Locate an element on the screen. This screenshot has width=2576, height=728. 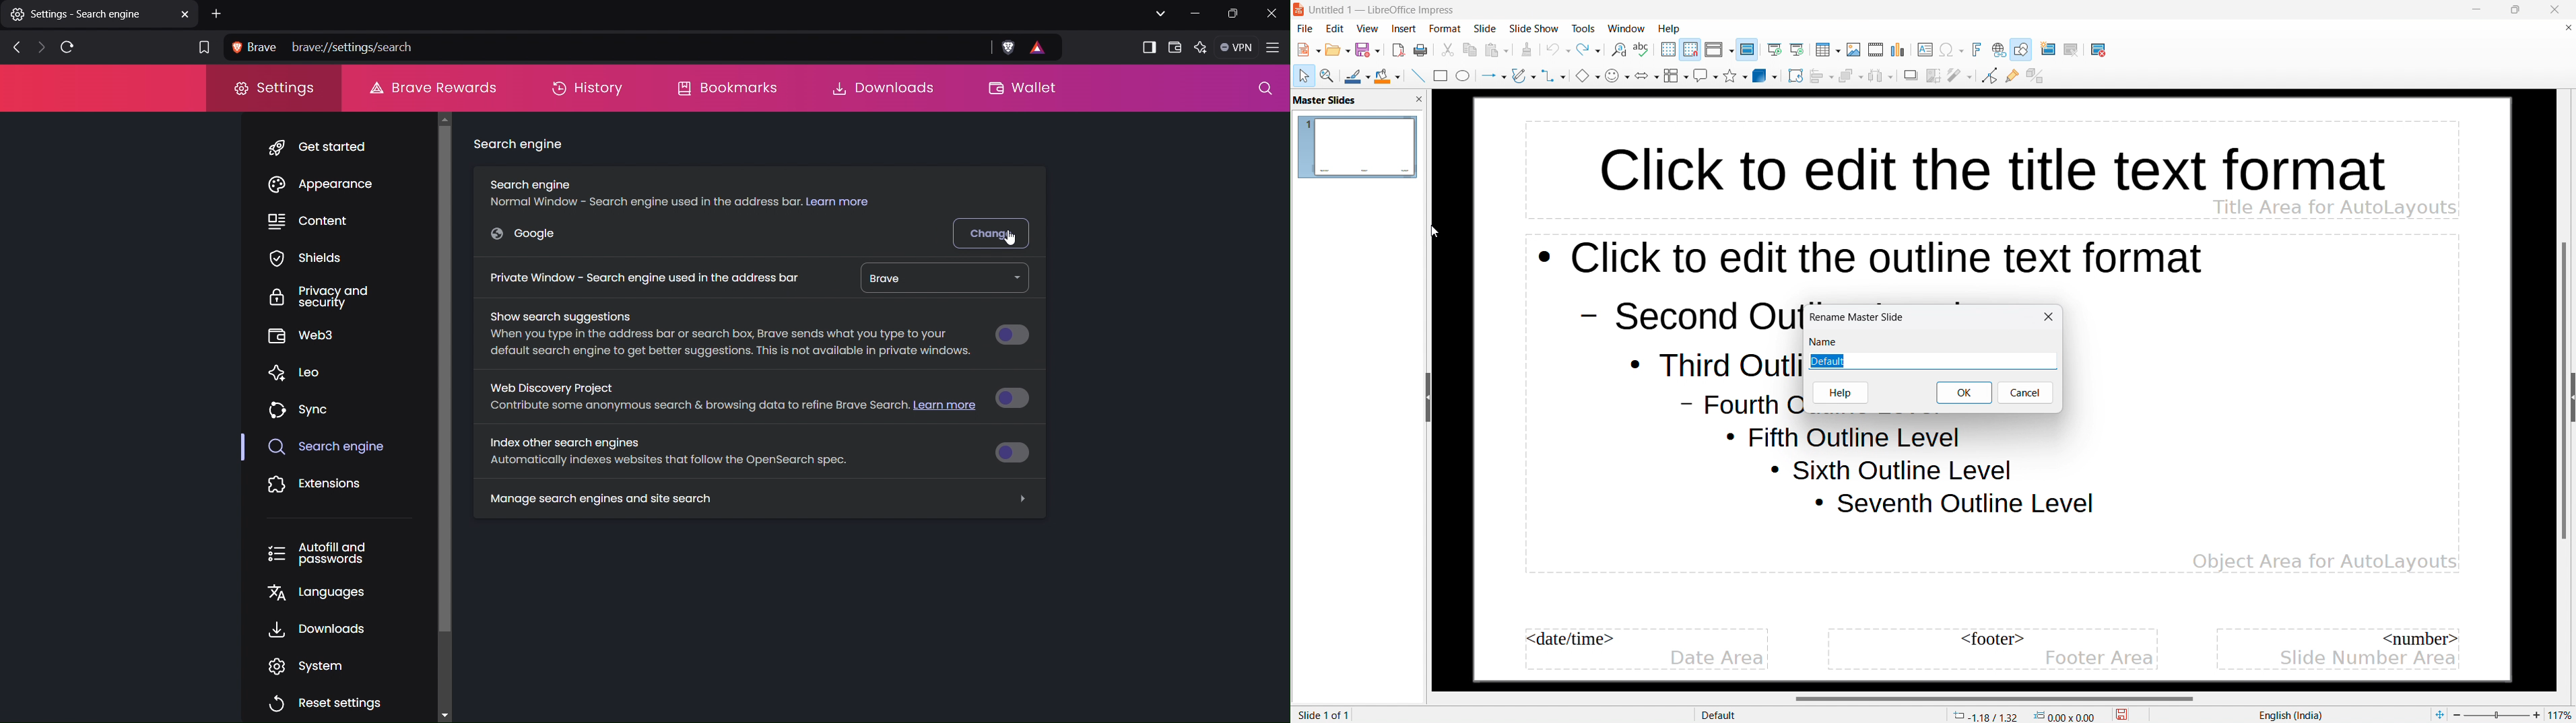
date area is located at coordinates (1718, 659).